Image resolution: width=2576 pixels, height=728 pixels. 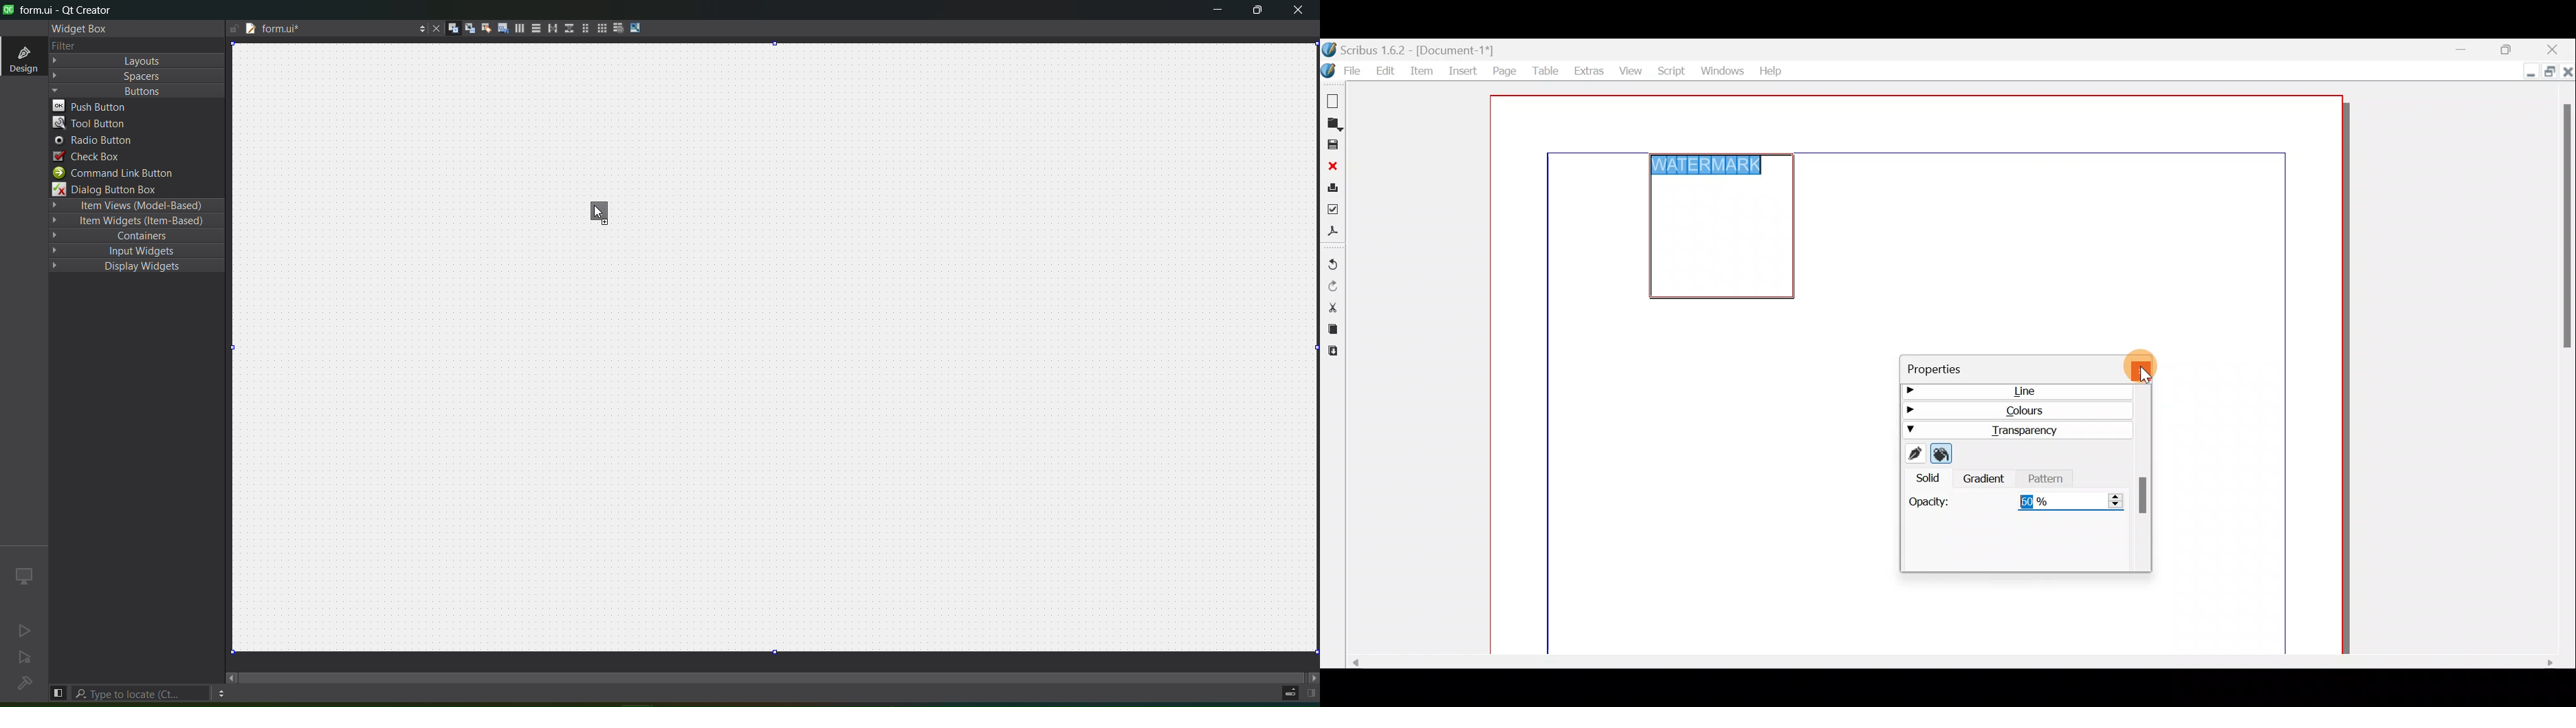 What do you see at coordinates (1770, 69) in the screenshot?
I see `Help` at bounding box center [1770, 69].